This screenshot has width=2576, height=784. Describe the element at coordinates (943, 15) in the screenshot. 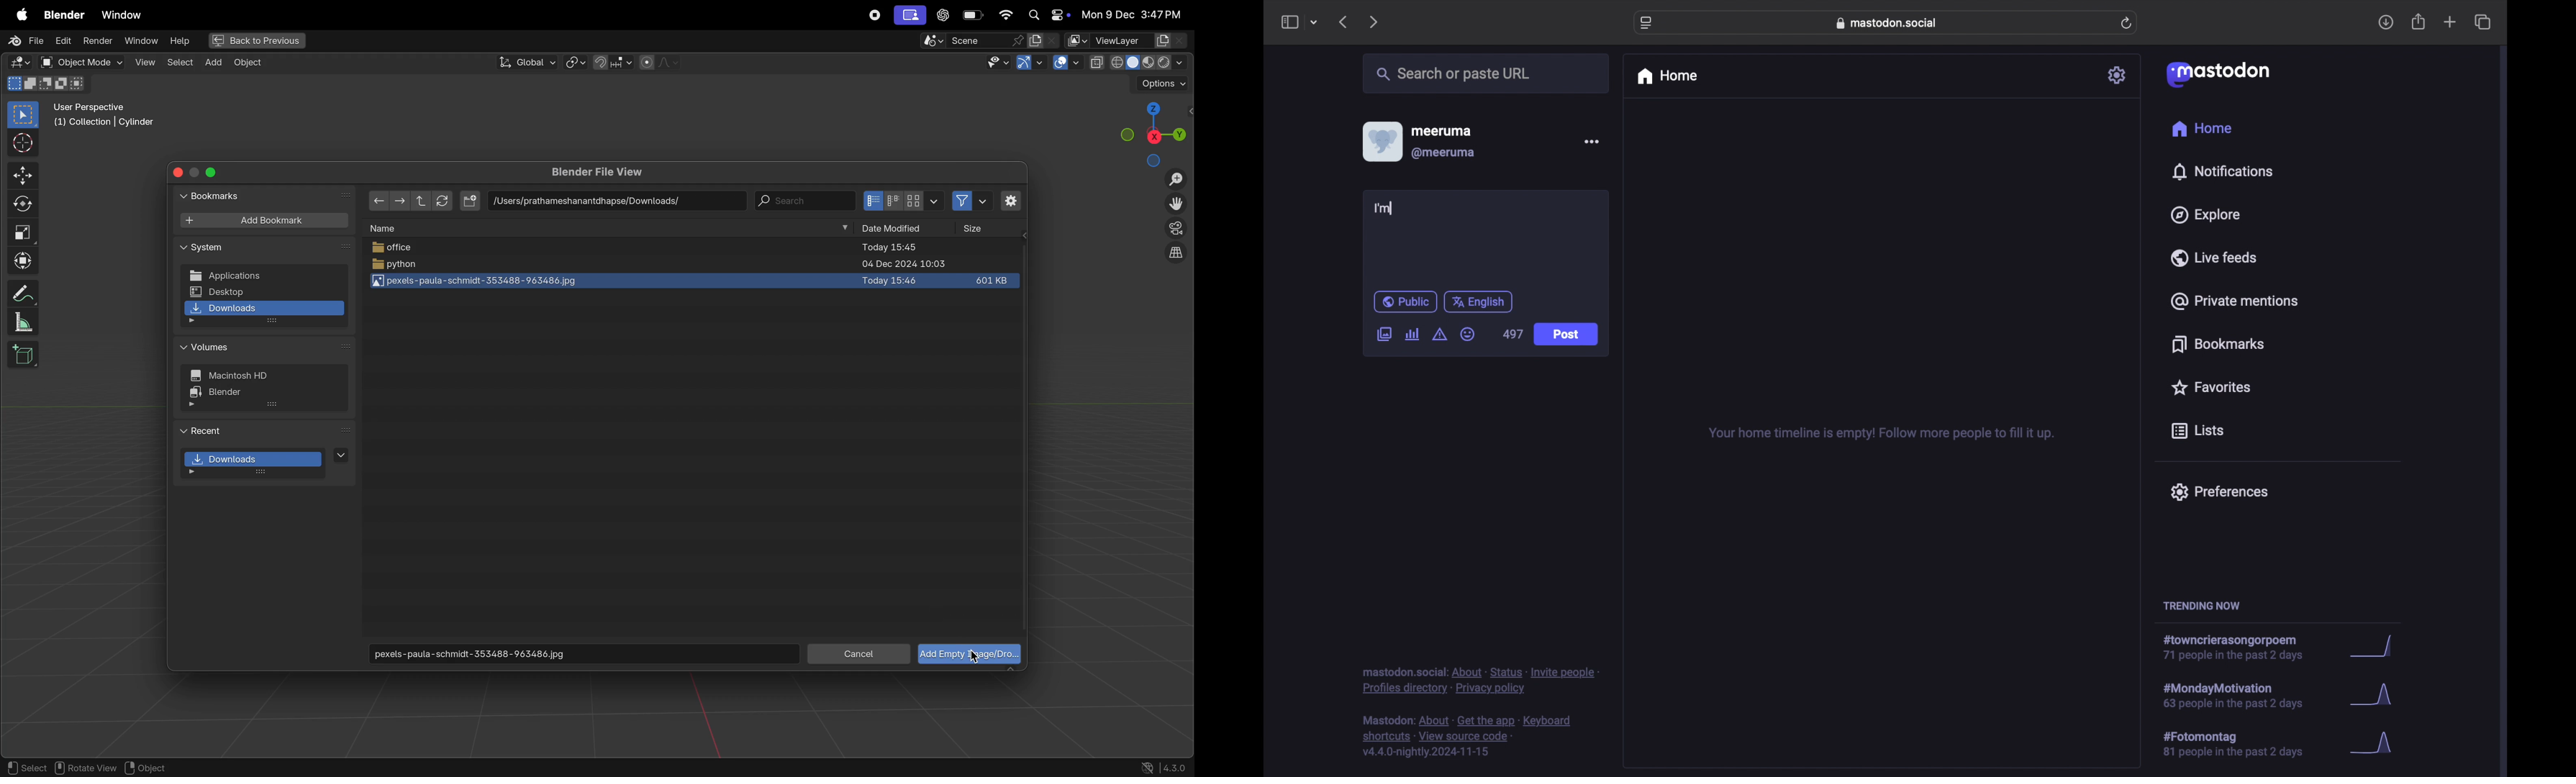

I see `chatgpt` at that location.